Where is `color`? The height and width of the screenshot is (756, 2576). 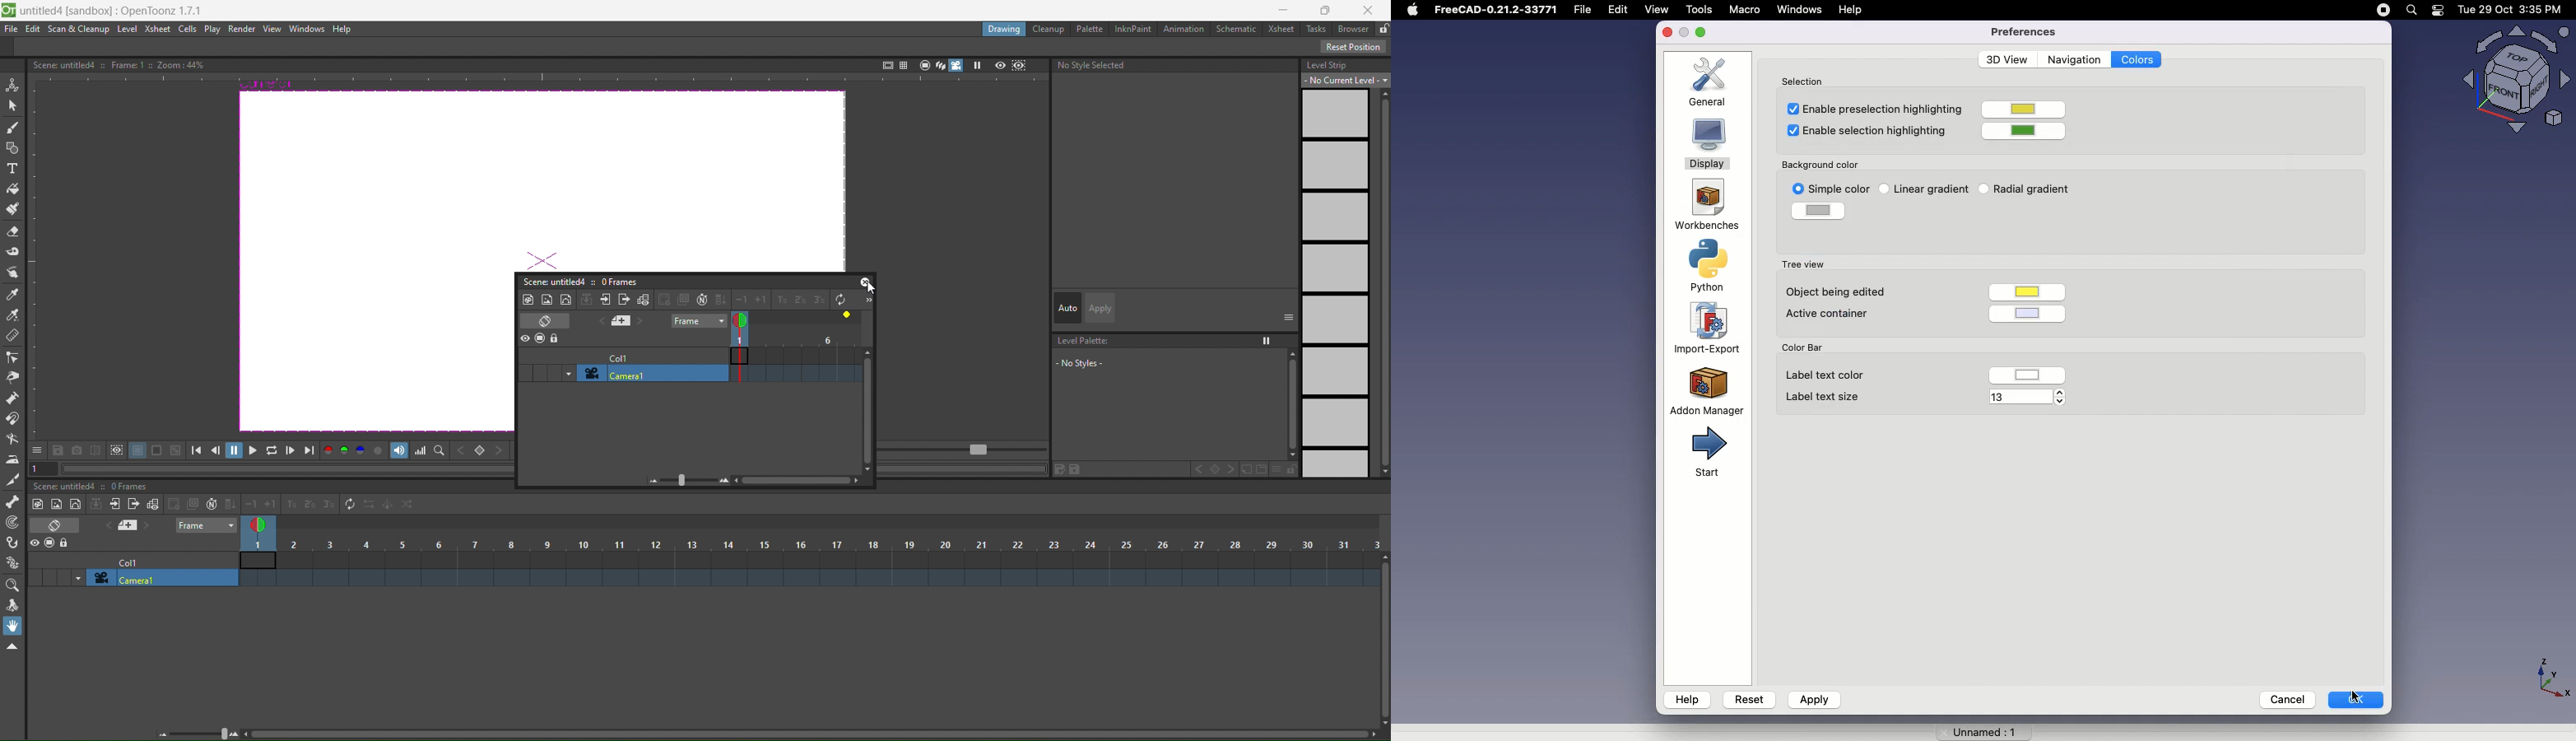 color is located at coordinates (2025, 110).